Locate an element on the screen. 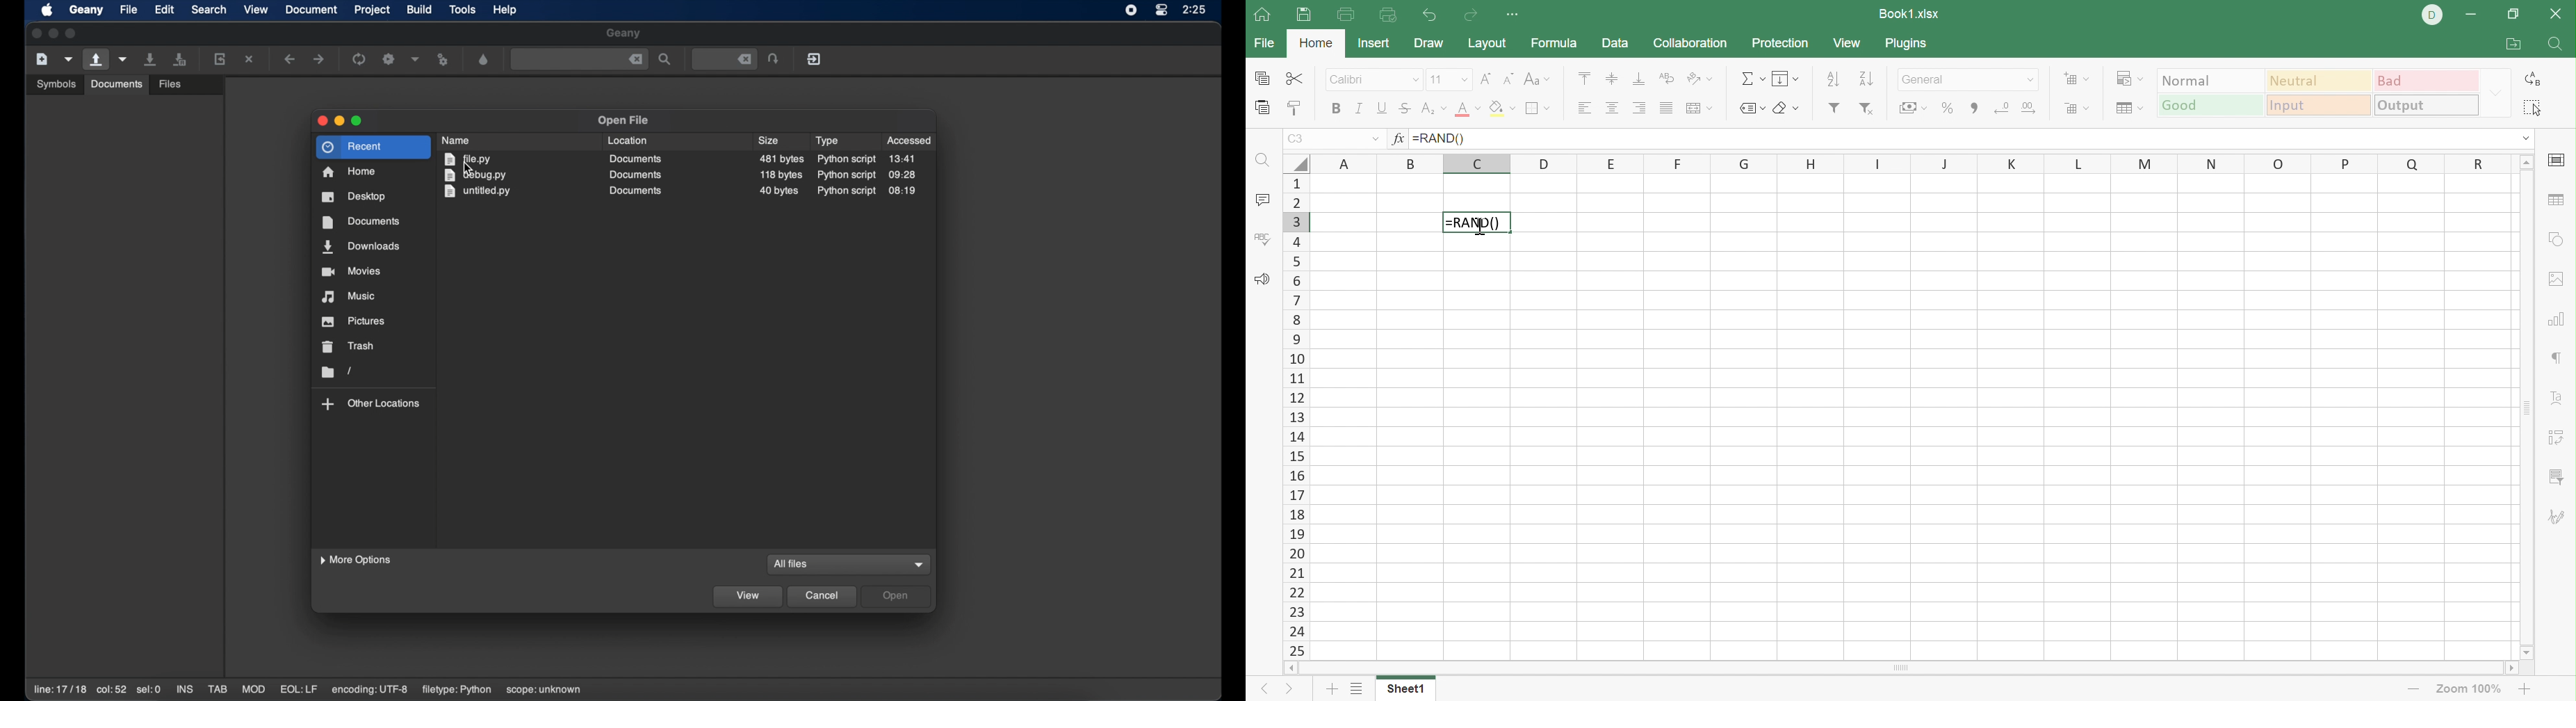 The width and height of the screenshot is (2576, 728). sel:0 is located at coordinates (149, 689).